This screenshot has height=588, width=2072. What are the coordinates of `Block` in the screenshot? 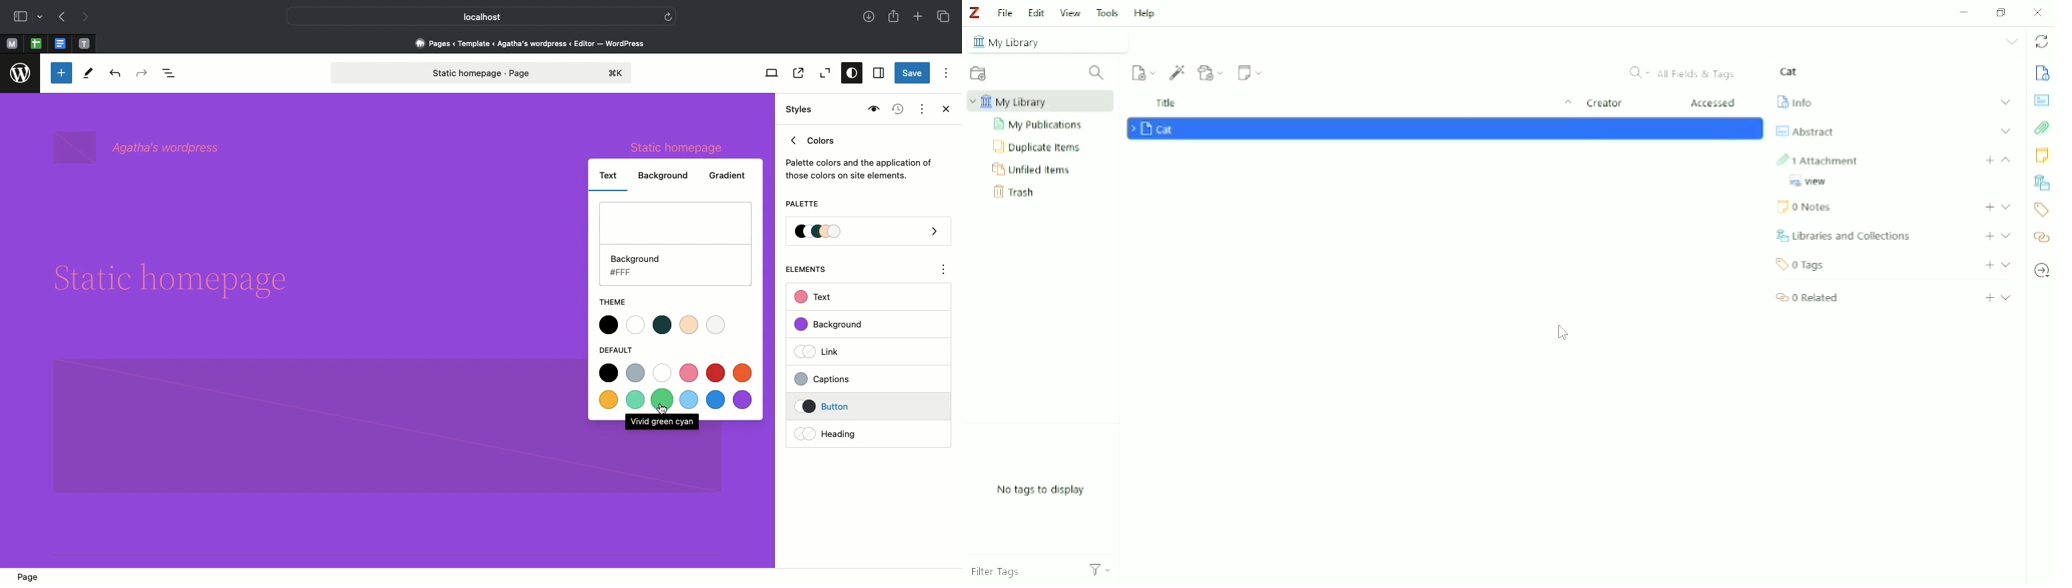 It's located at (310, 427).